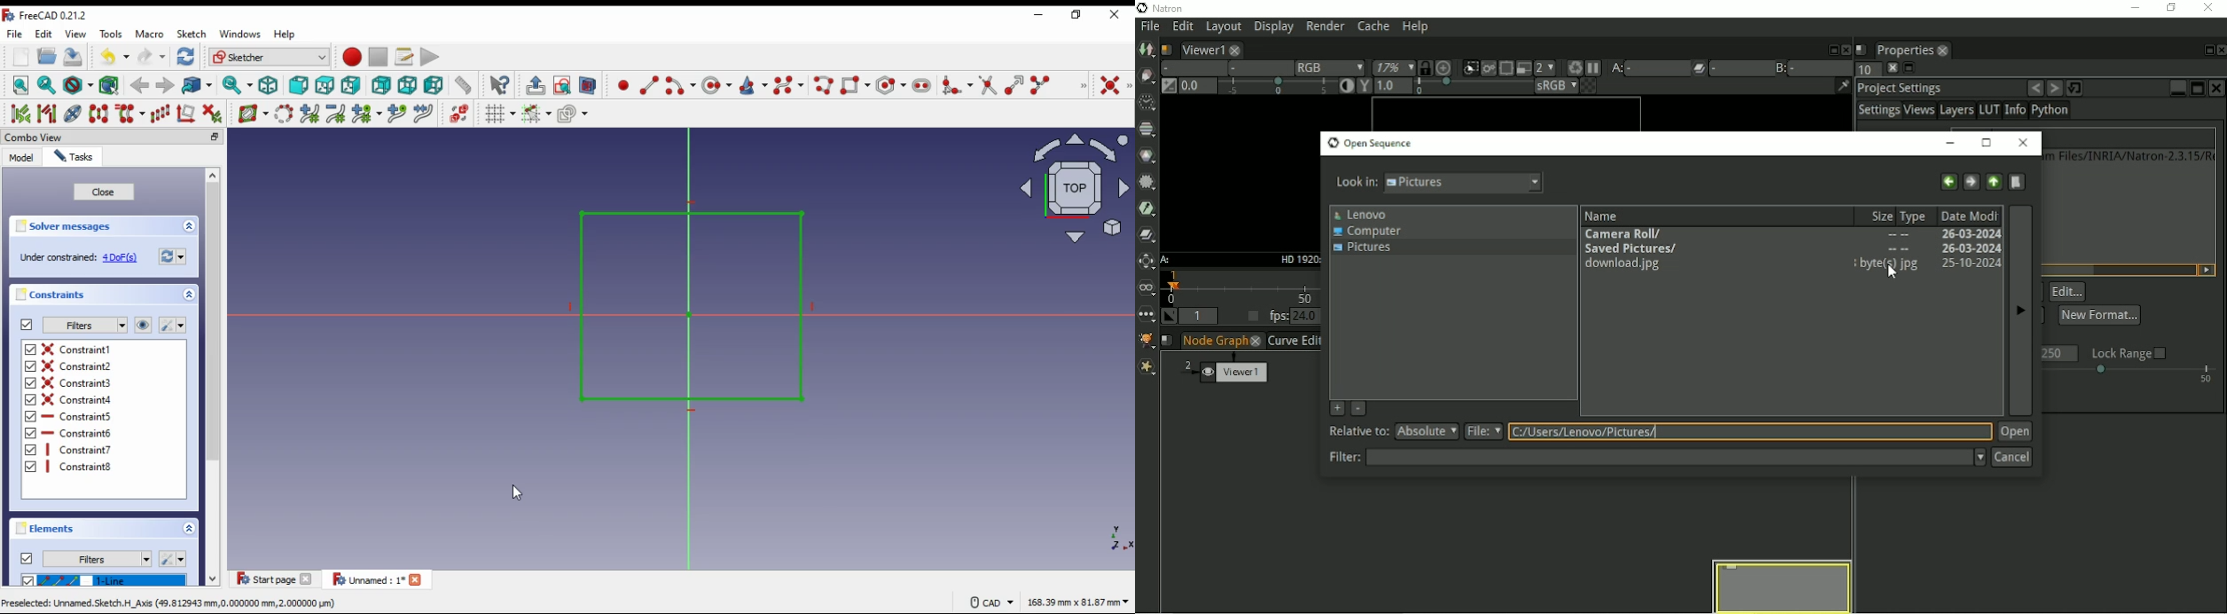 The width and height of the screenshot is (2240, 616). What do you see at coordinates (1014, 84) in the screenshot?
I see `extend  edge` at bounding box center [1014, 84].